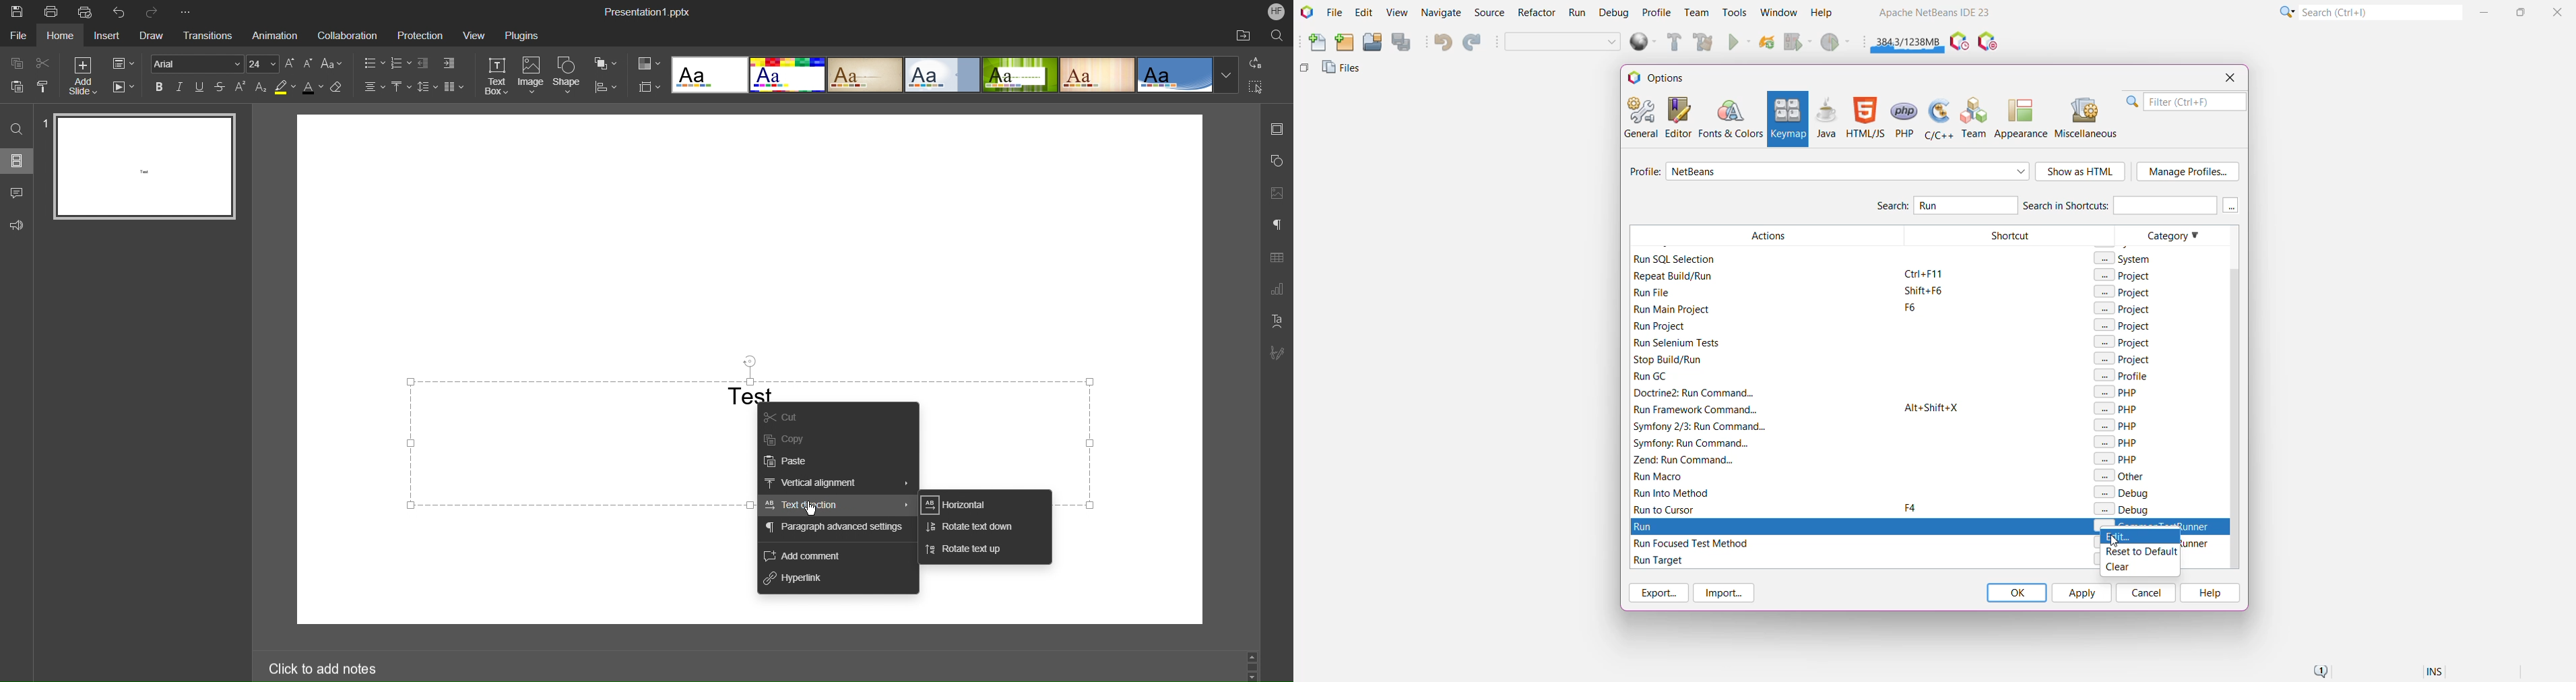  What do you see at coordinates (15, 125) in the screenshot?
I see `Search` at bounding box center [15, 125].